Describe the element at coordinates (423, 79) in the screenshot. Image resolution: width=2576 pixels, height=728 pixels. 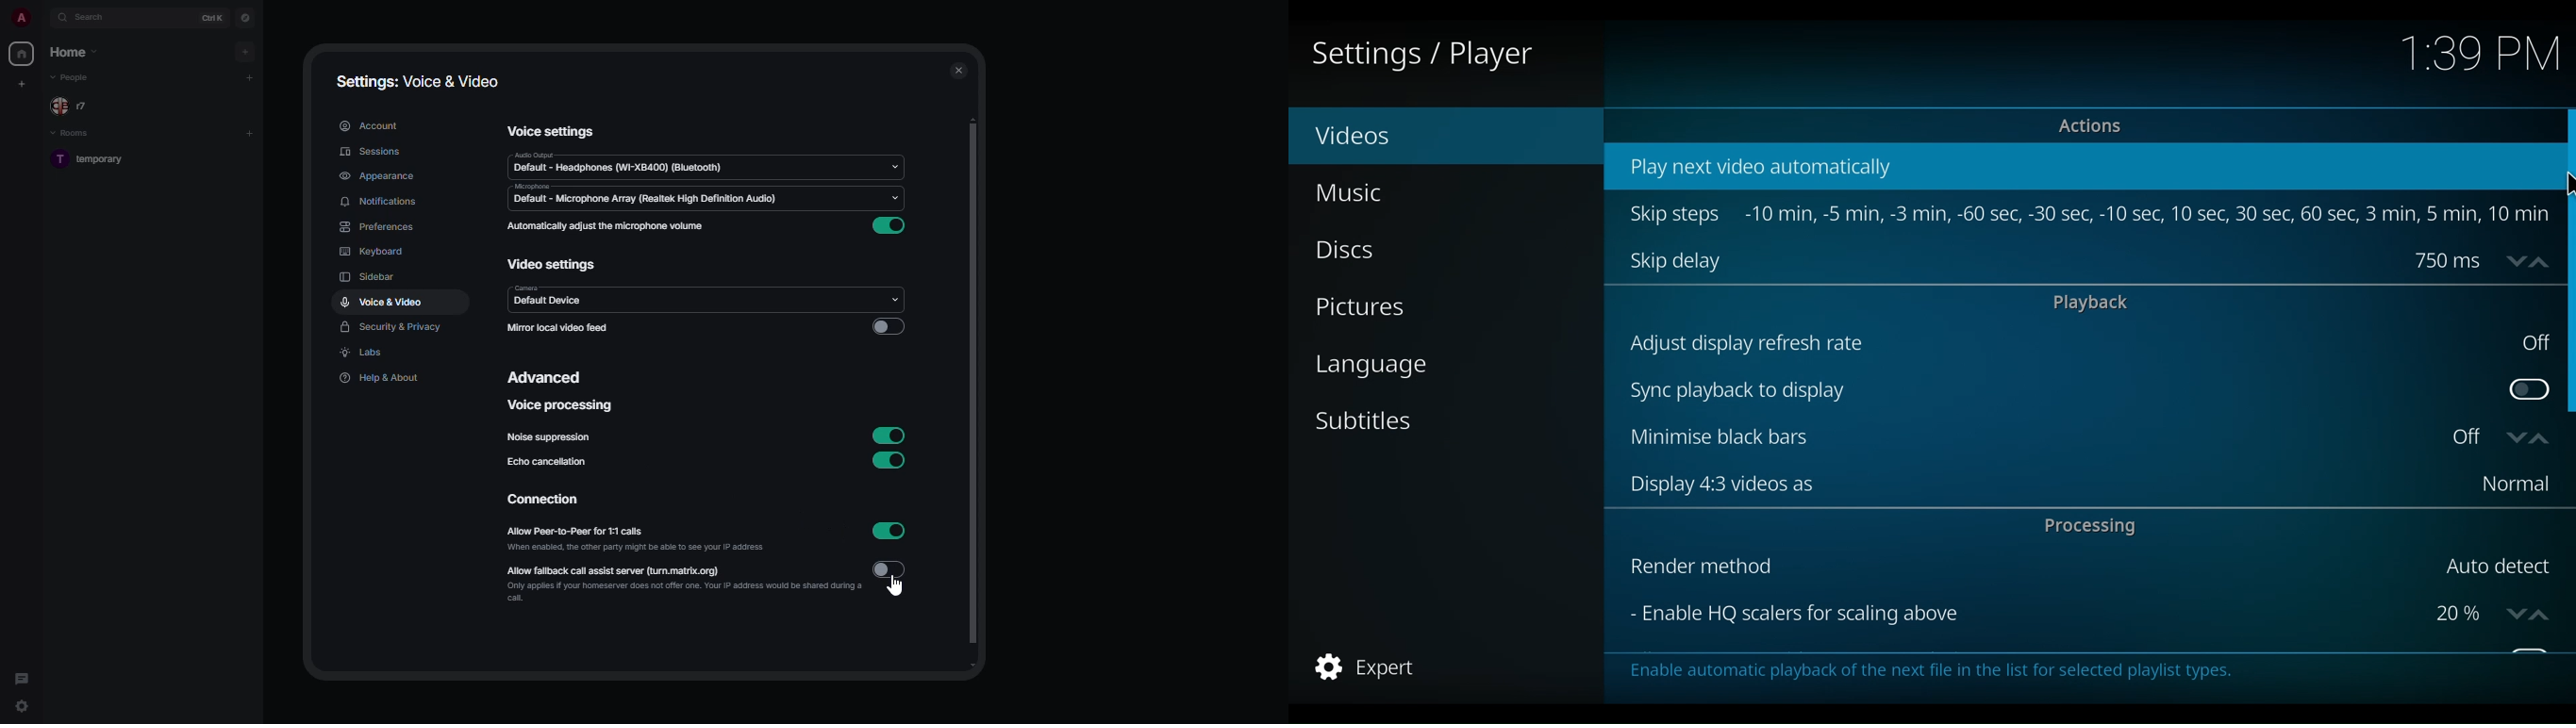
I see `settings: voice & video` at that location.